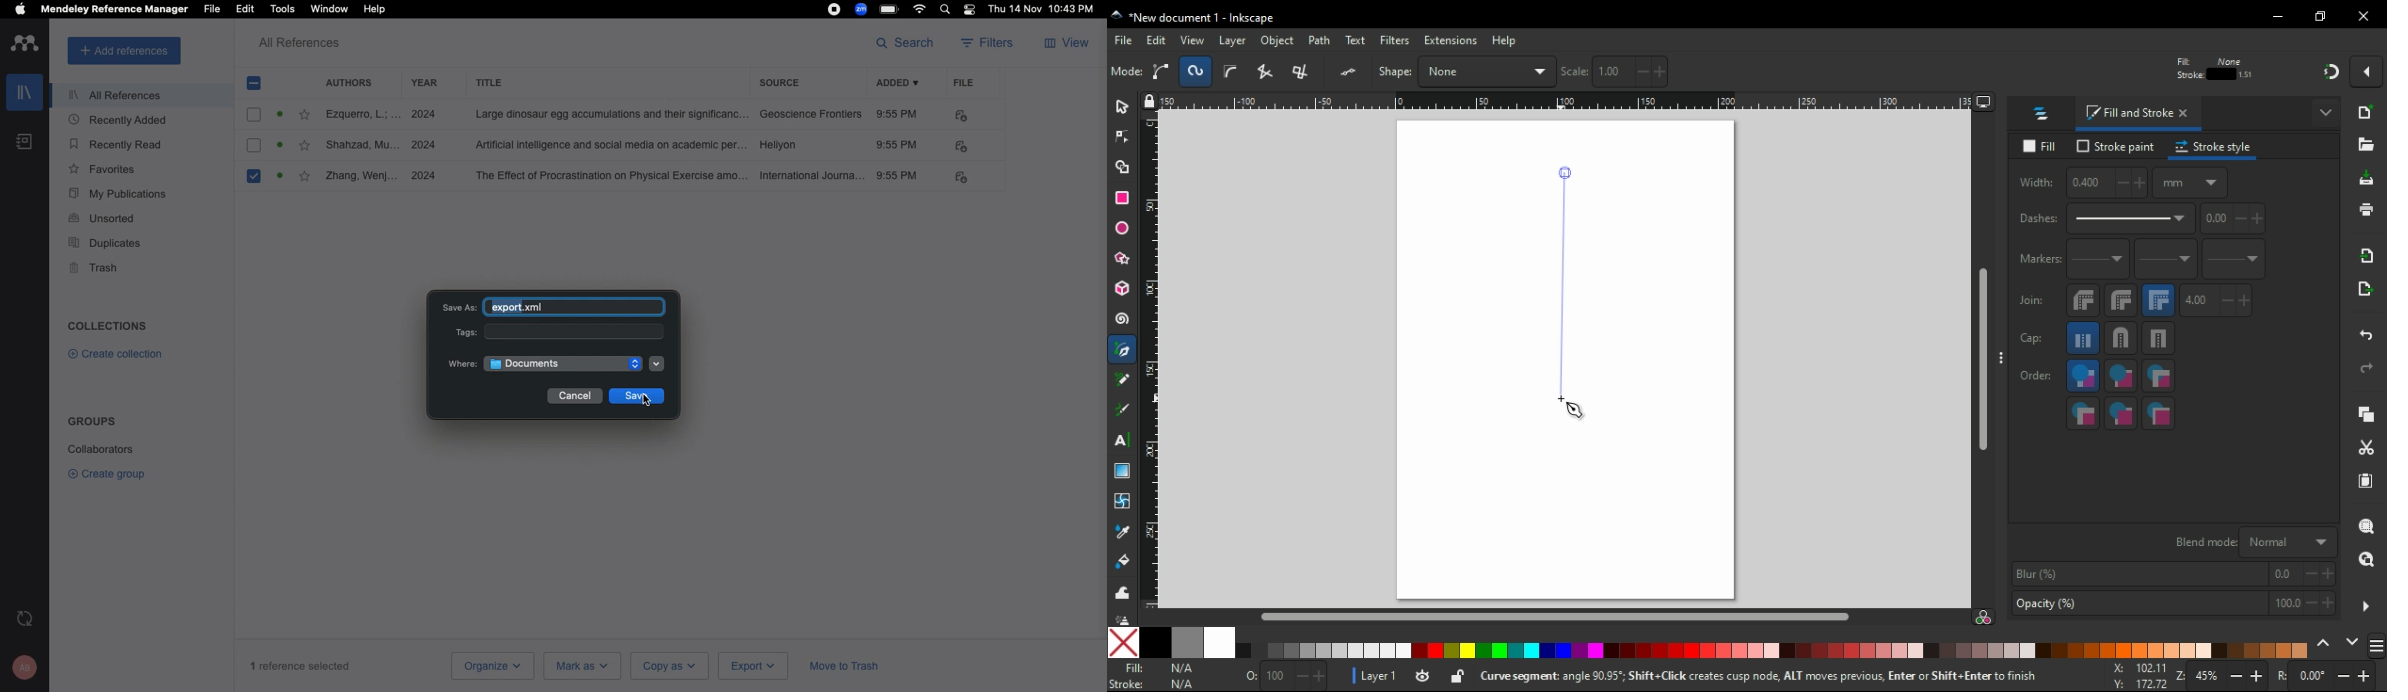  I want to click on move gradients along with other objects, so click(2249, 72).